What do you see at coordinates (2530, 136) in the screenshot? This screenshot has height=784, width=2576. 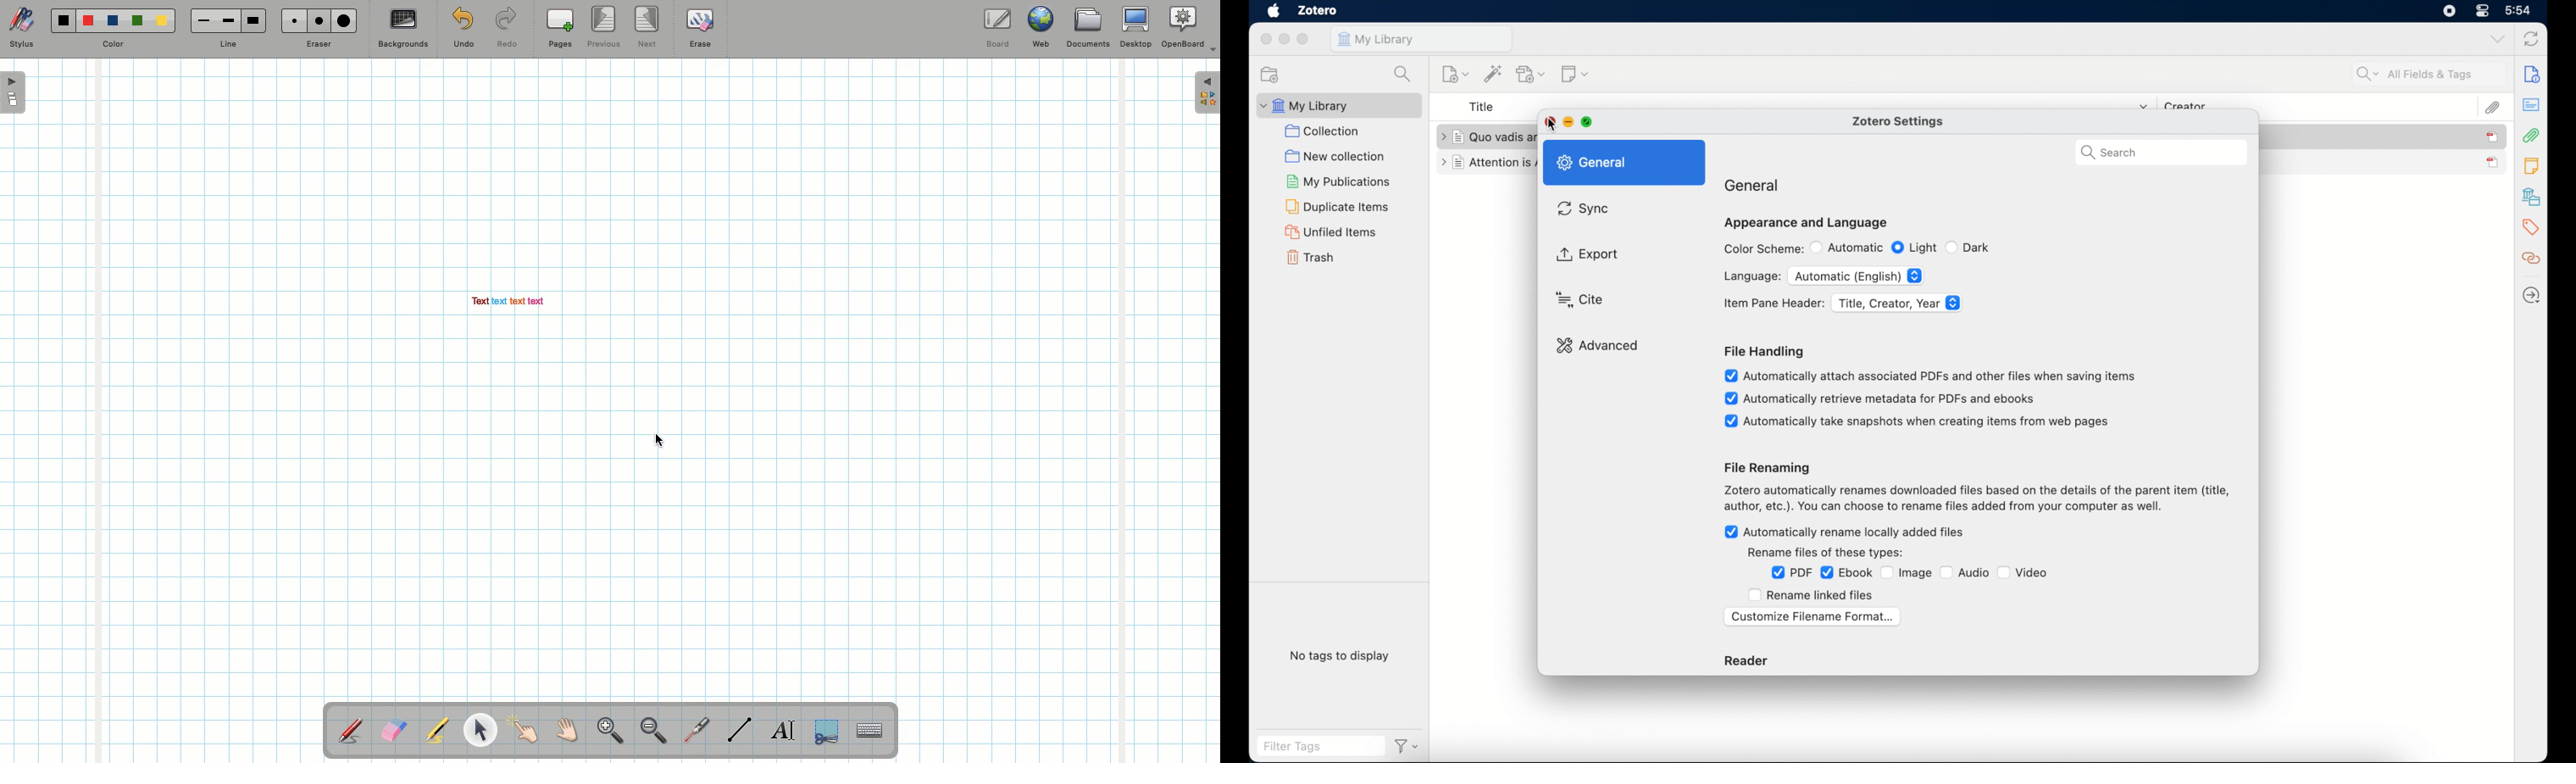 I see `attachements` at bounding box center [2530, 136].